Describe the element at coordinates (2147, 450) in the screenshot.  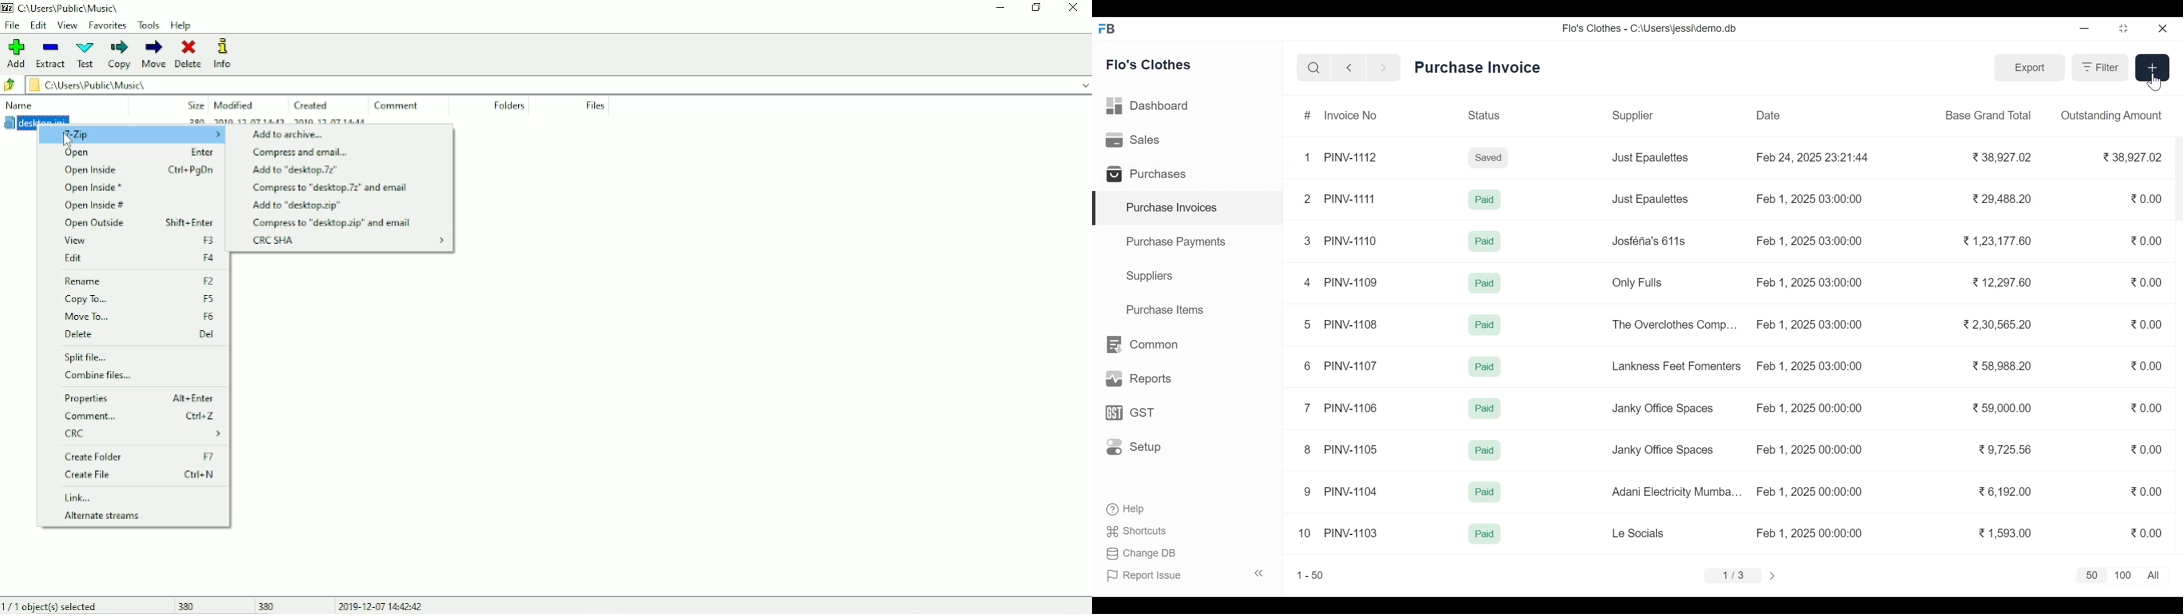
I see `0.00` at that location.